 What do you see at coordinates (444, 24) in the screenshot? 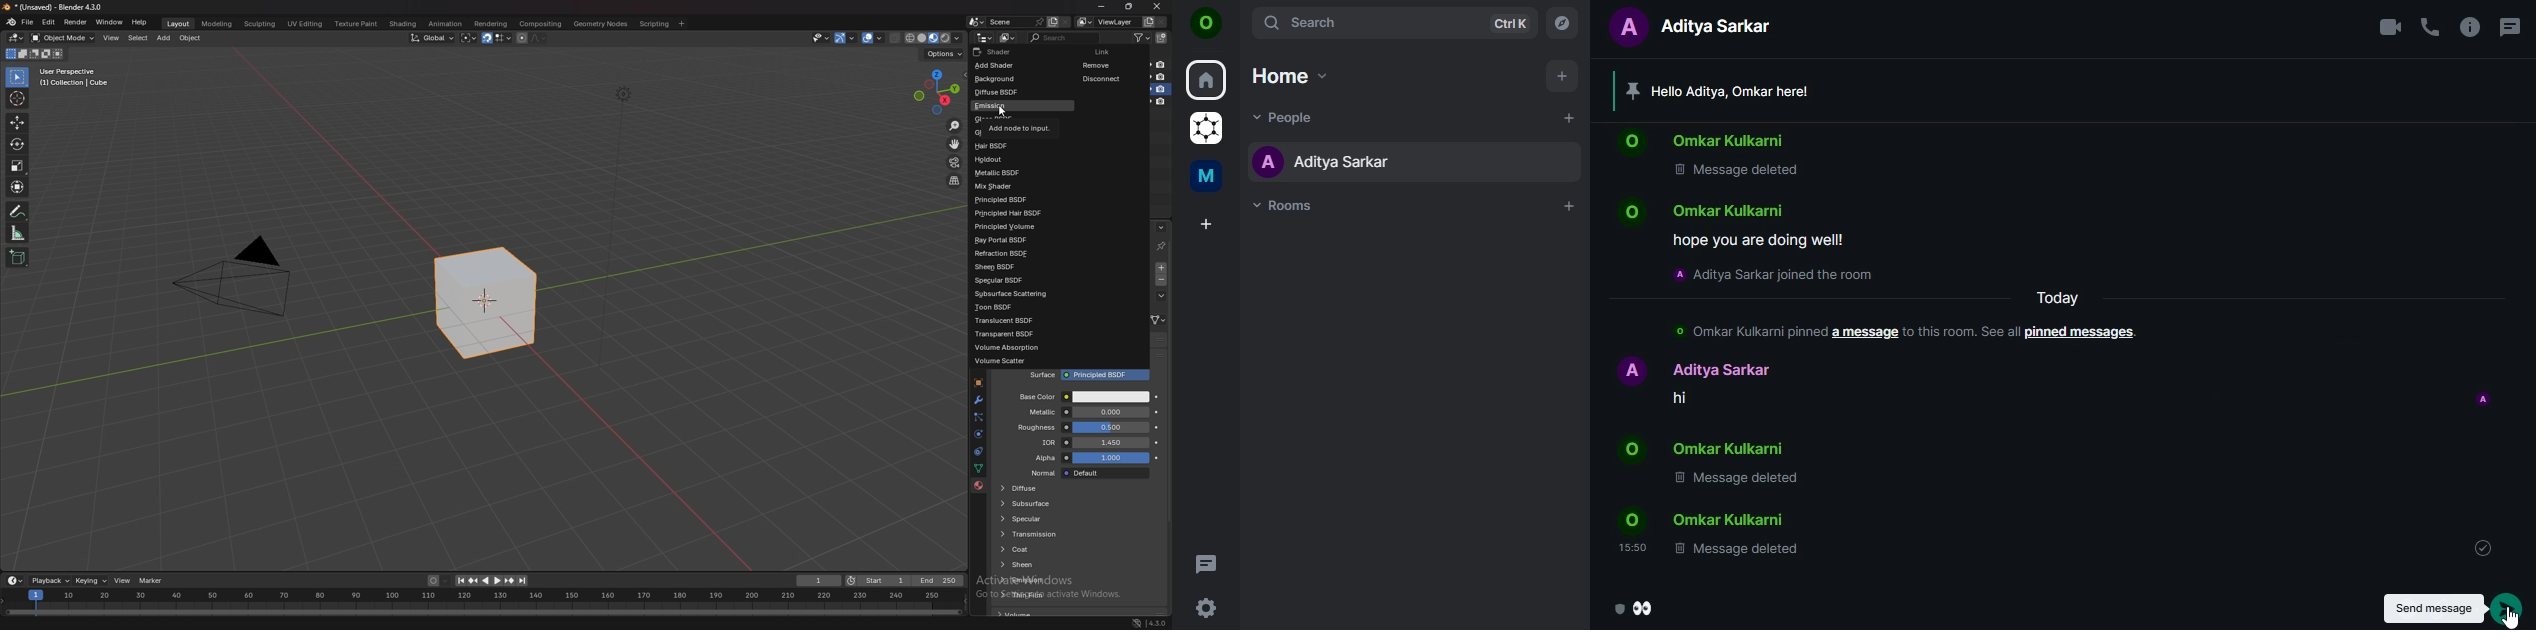
I see `animation` at bounding box center [444, 24].